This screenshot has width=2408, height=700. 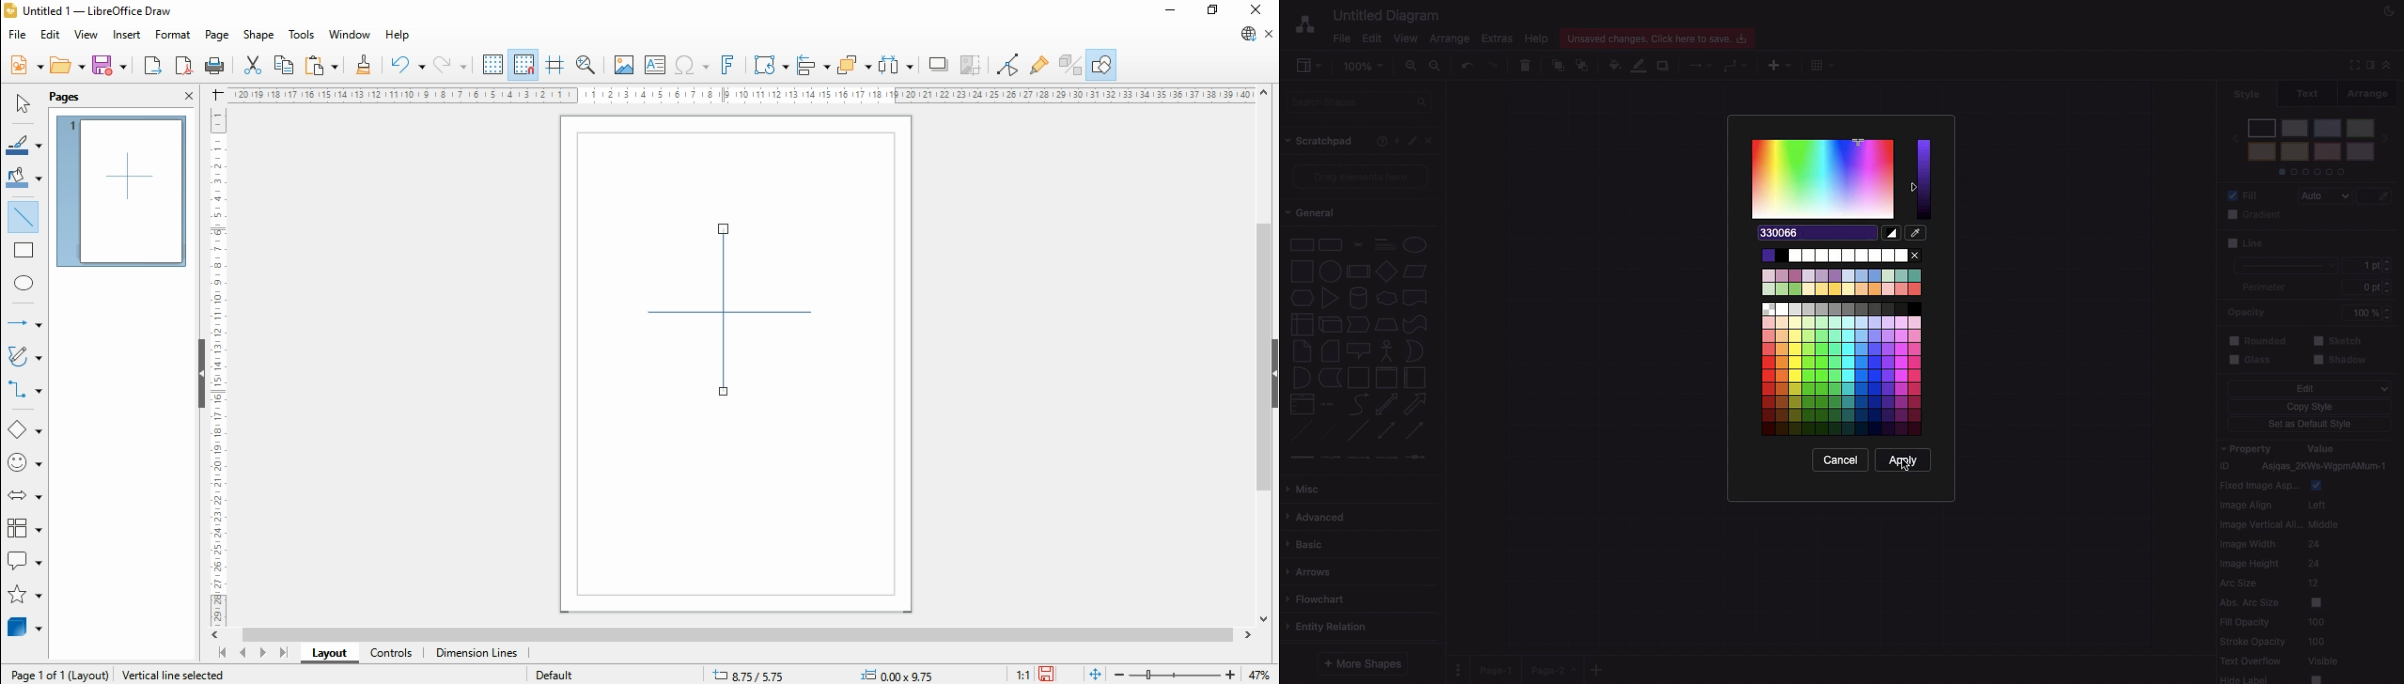 What do you see at coordinates (1297, 433) in the screenshot?
I see `dashed line` at bounding box center [1297, 433].